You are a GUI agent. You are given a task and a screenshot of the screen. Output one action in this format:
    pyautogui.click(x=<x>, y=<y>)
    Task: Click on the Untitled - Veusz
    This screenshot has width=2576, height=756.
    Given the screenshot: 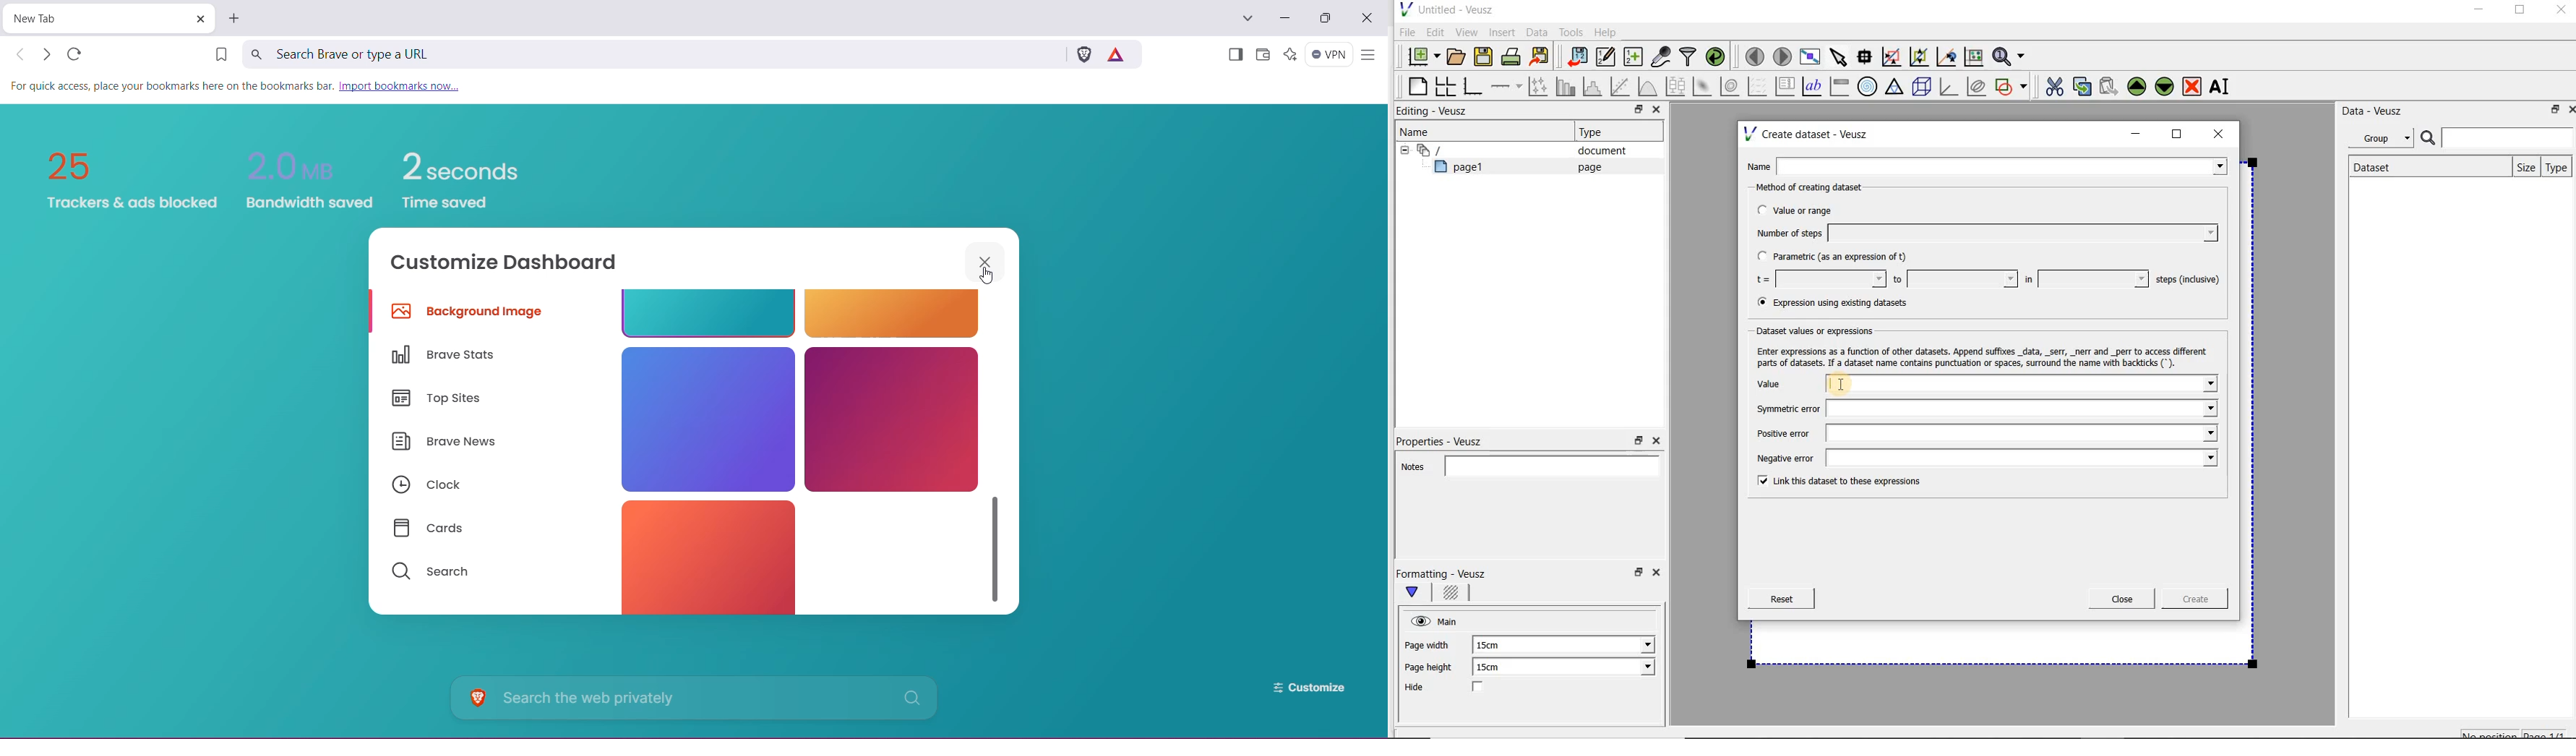 What is the action you would take?
    pyautogui.click(x=1445, y=8)
    